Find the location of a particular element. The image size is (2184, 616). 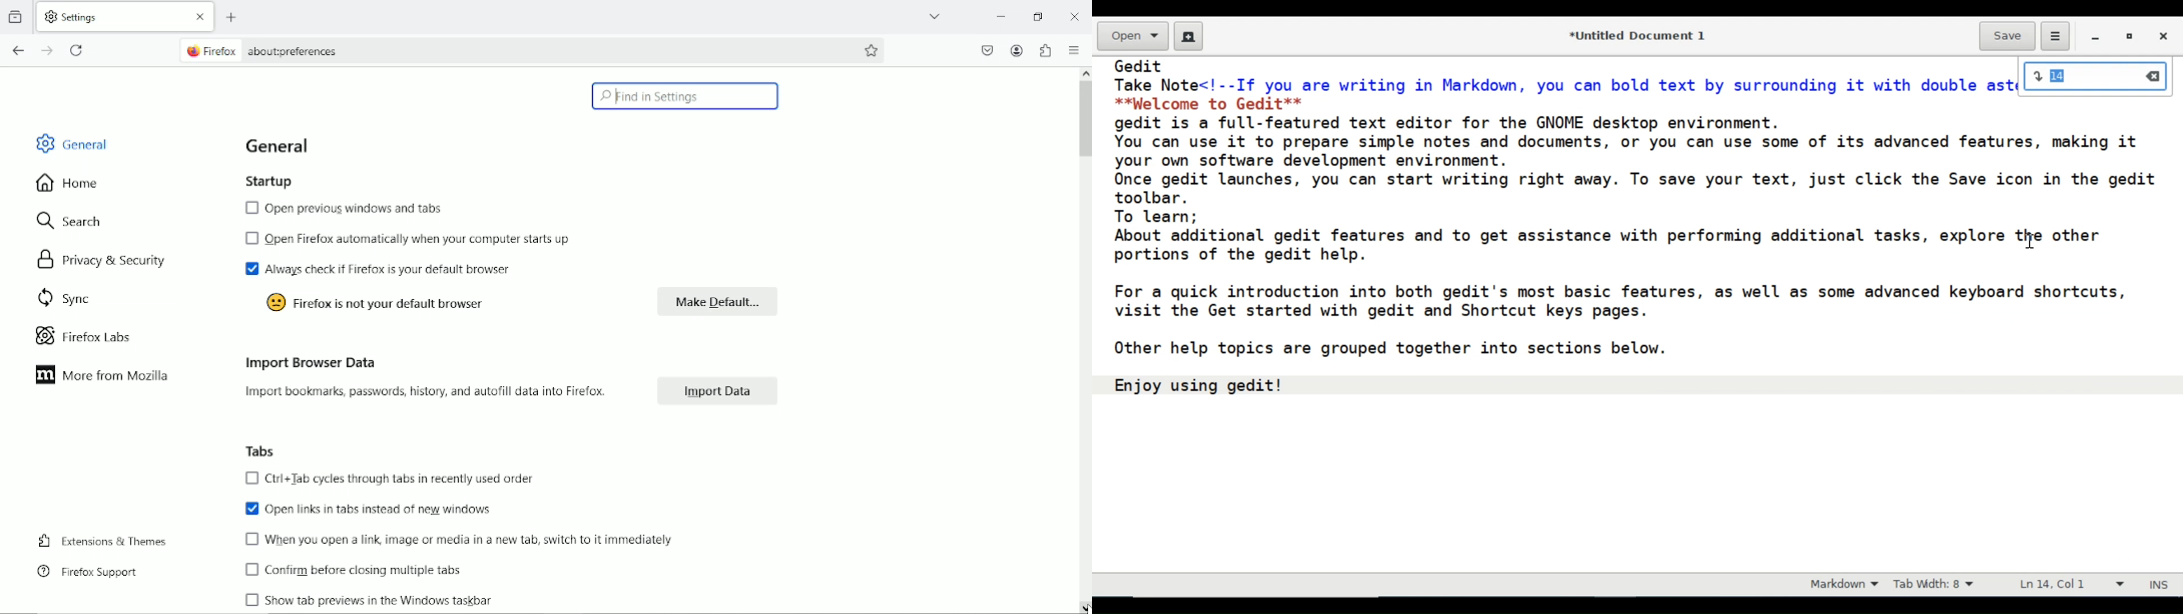

Firefox is not your default browser. is located at coordinates (391, 302).